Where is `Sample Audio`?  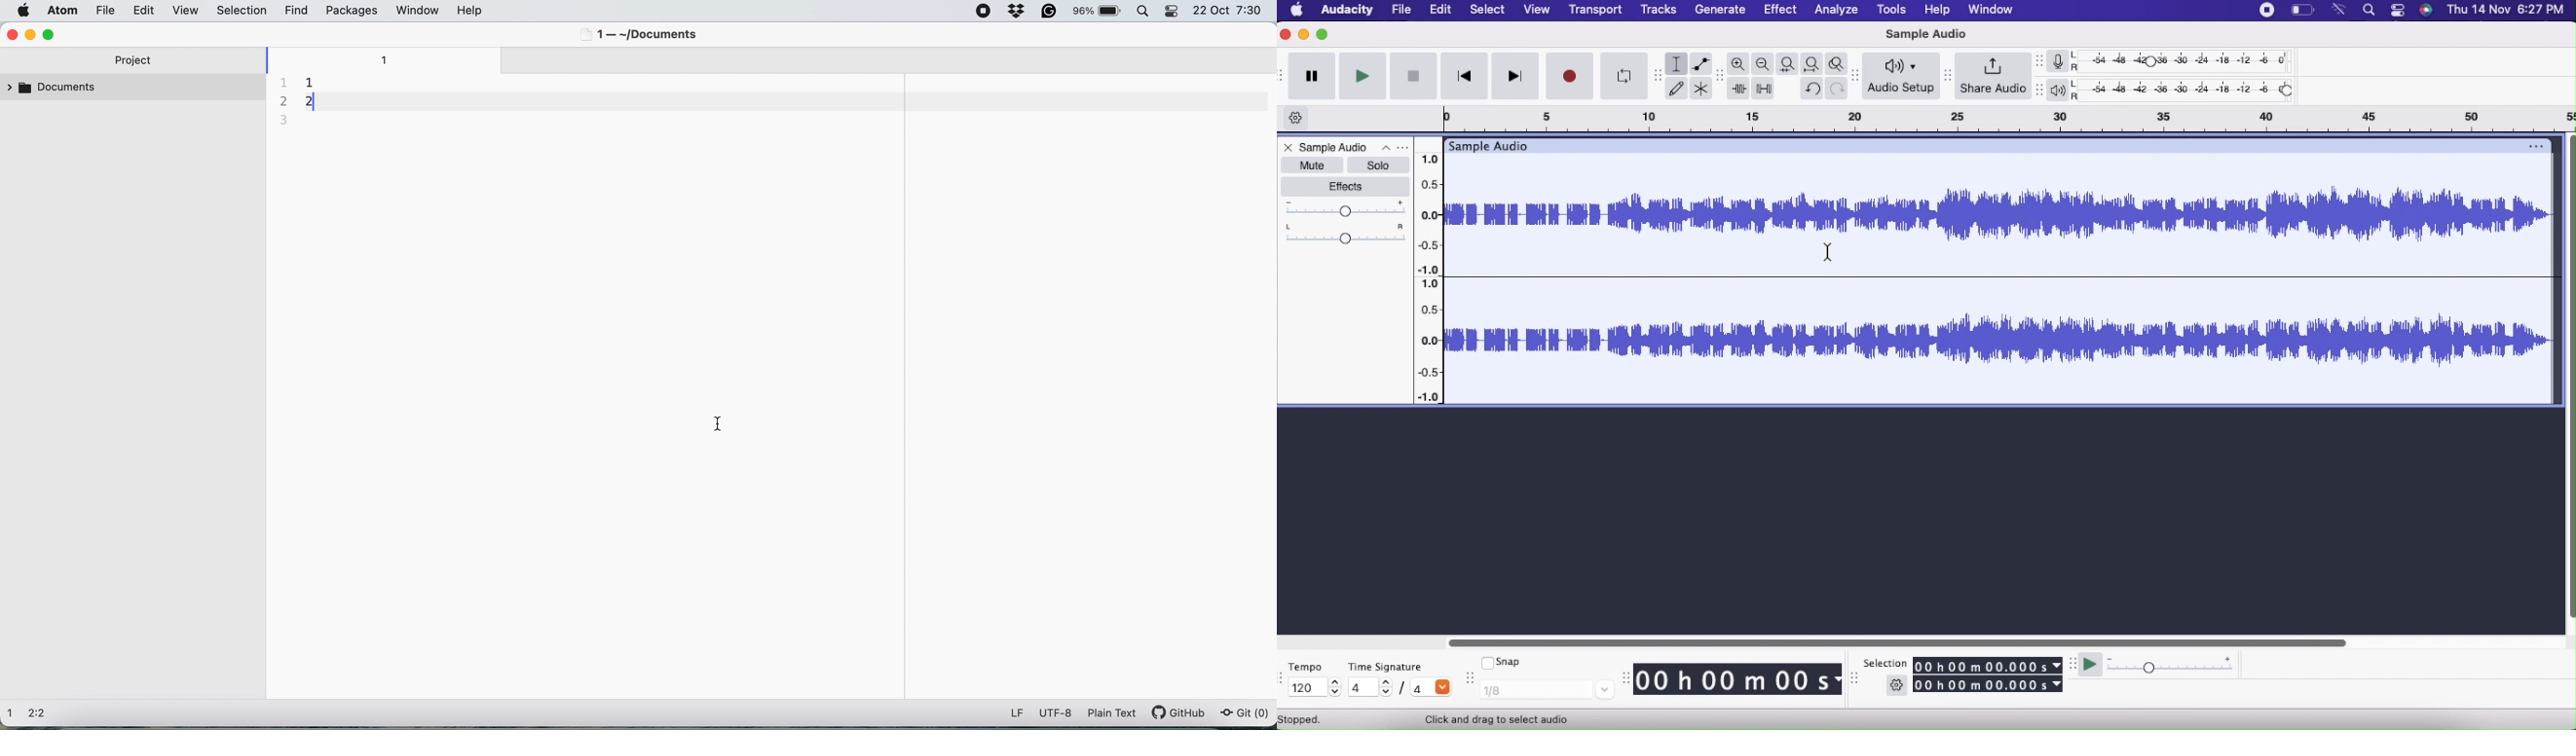
Sample Audio is located at coordinates (1334, 147).